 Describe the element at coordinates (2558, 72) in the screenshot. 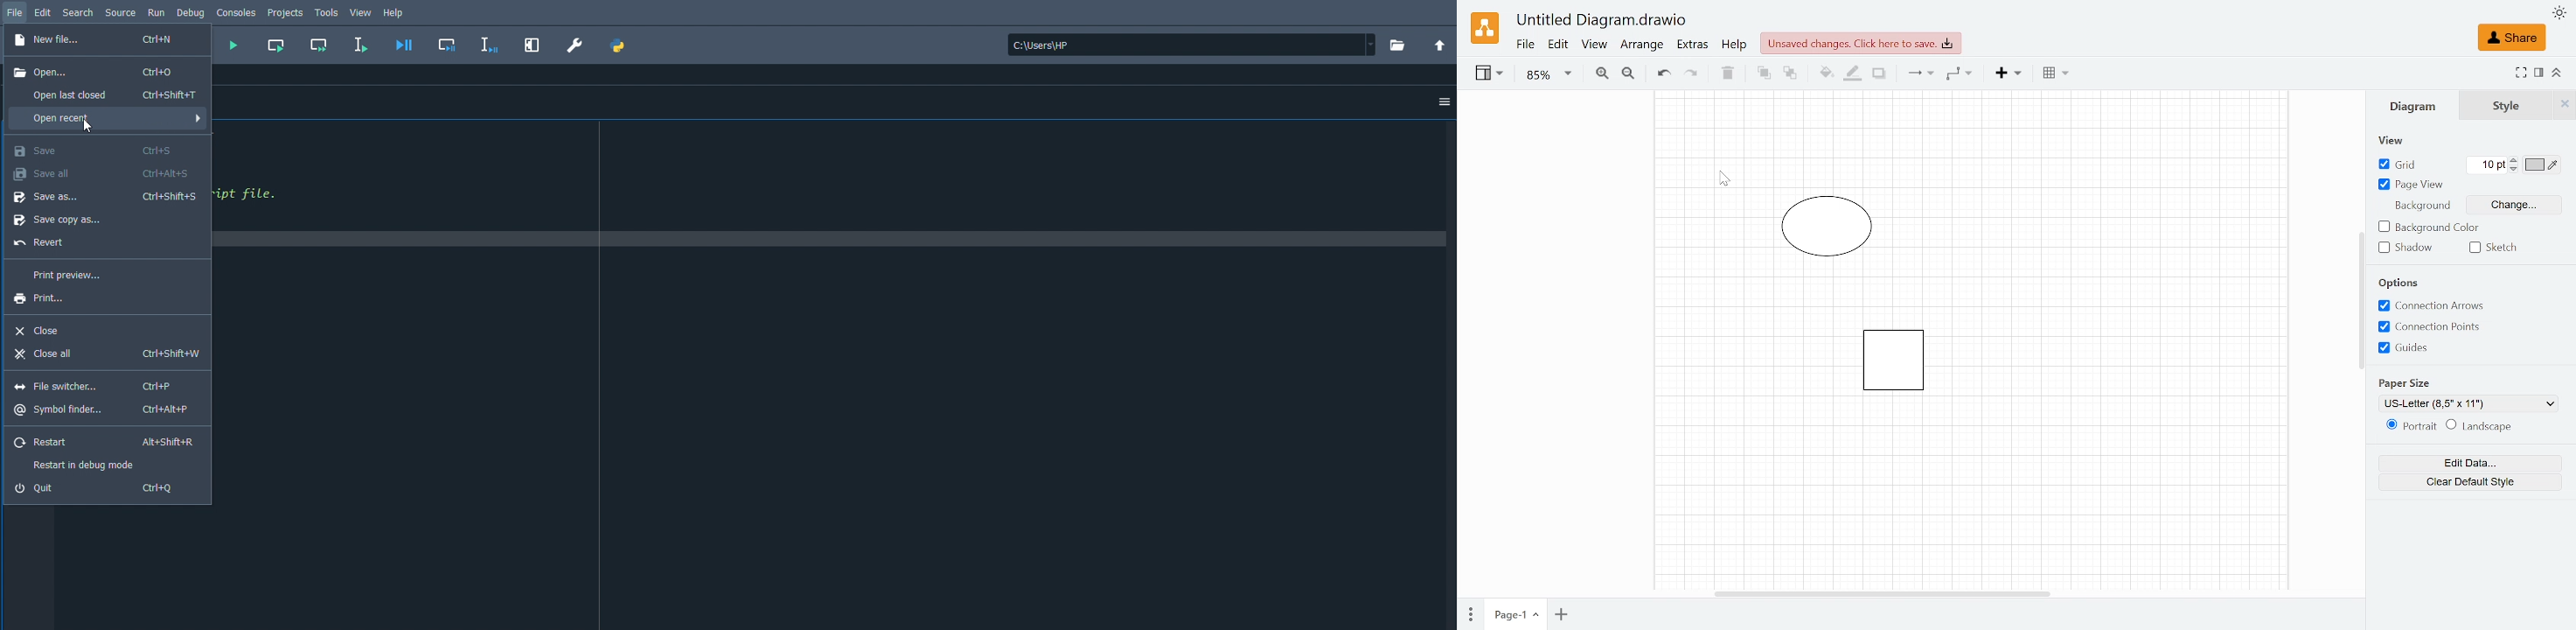

I see `Collapse` at that location.